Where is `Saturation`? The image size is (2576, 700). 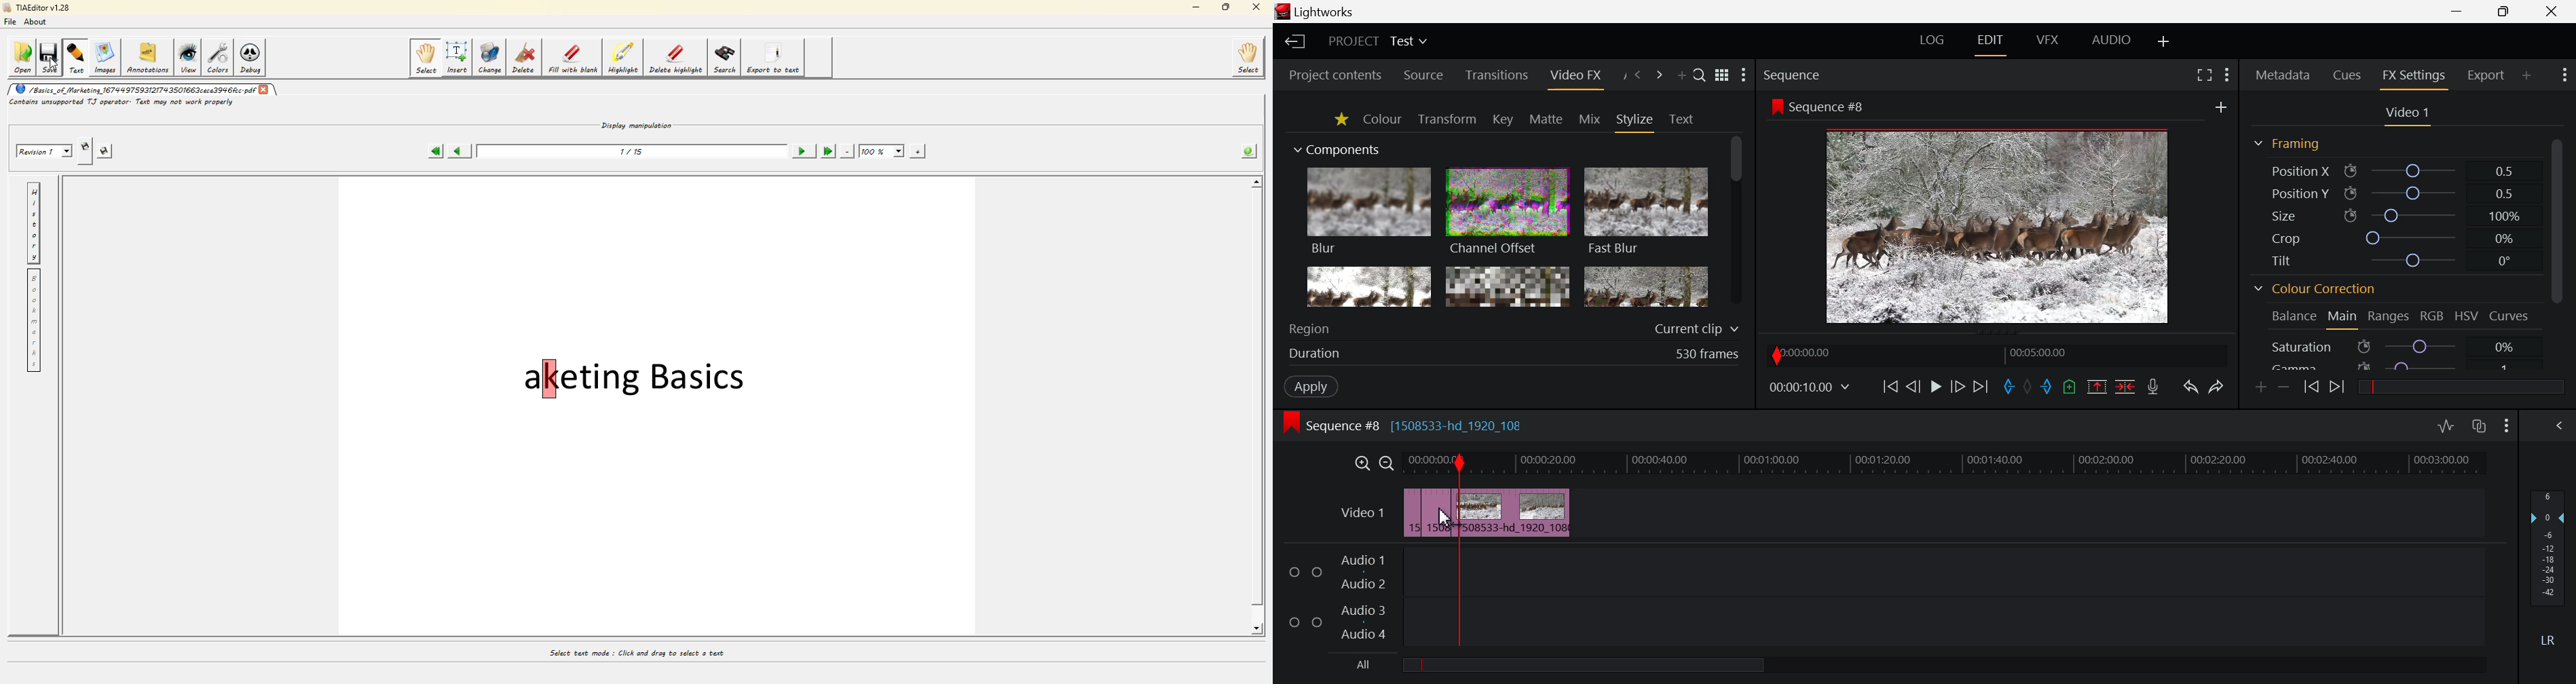
Saturation is located at coordinates (2402, 345).